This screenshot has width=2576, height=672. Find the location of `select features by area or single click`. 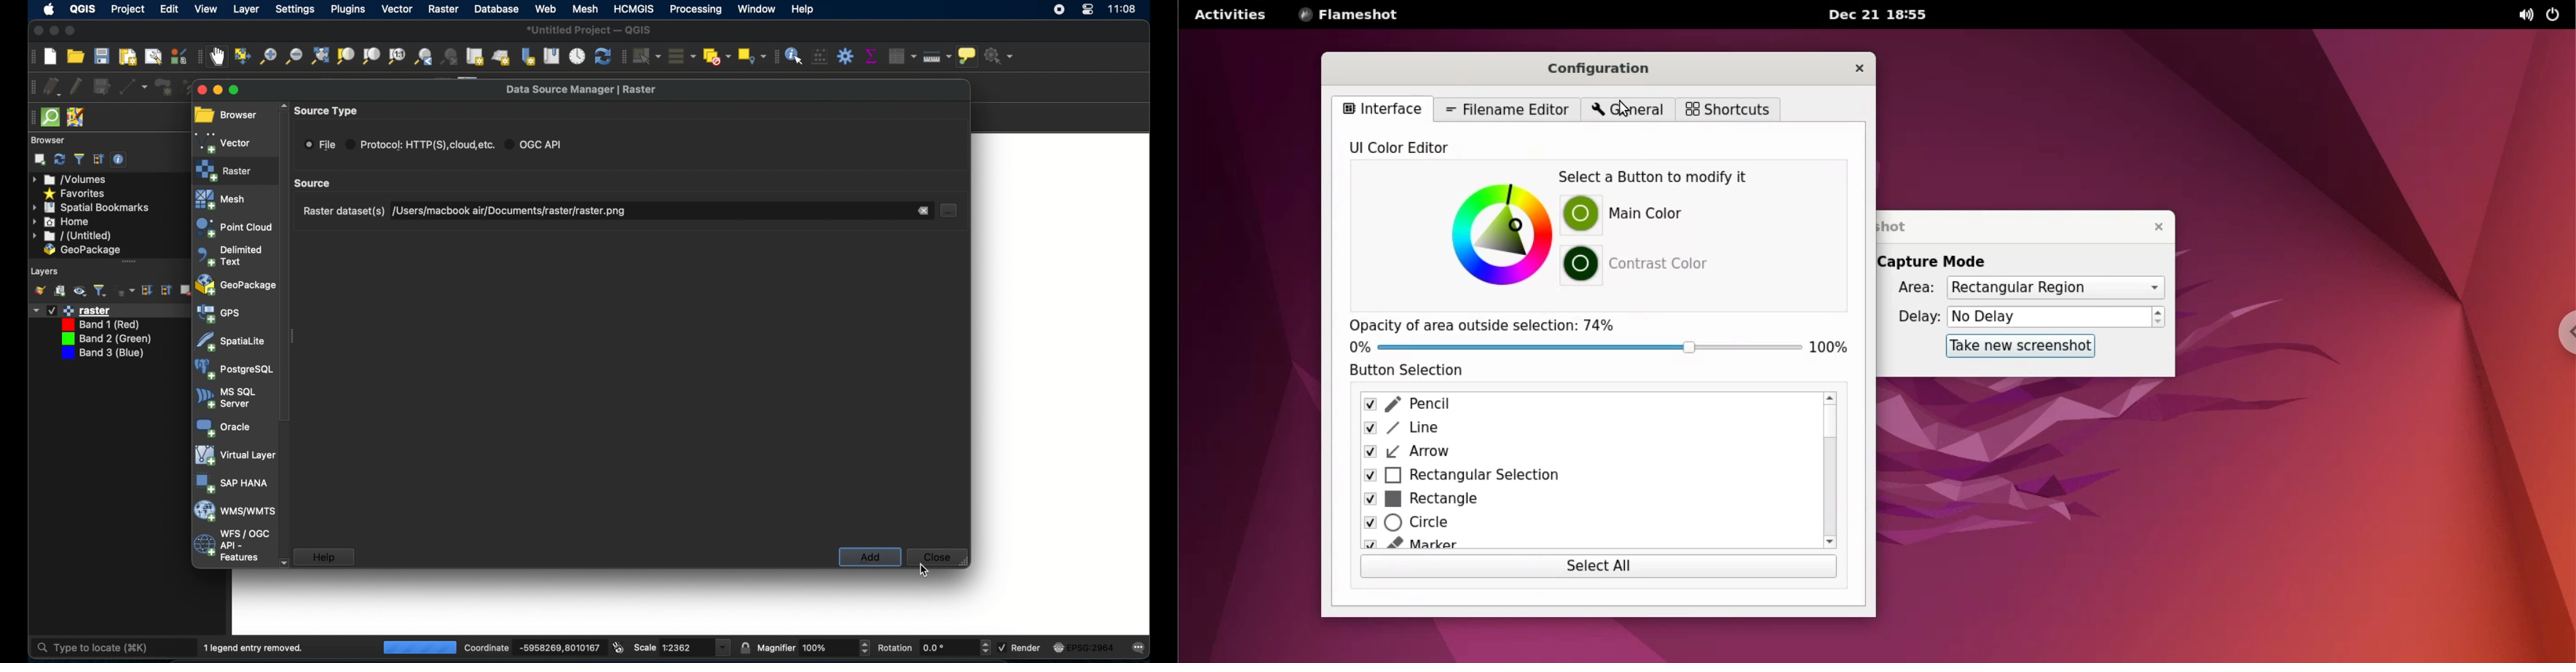

select features by area or single click is located at coordinates (646, 55).